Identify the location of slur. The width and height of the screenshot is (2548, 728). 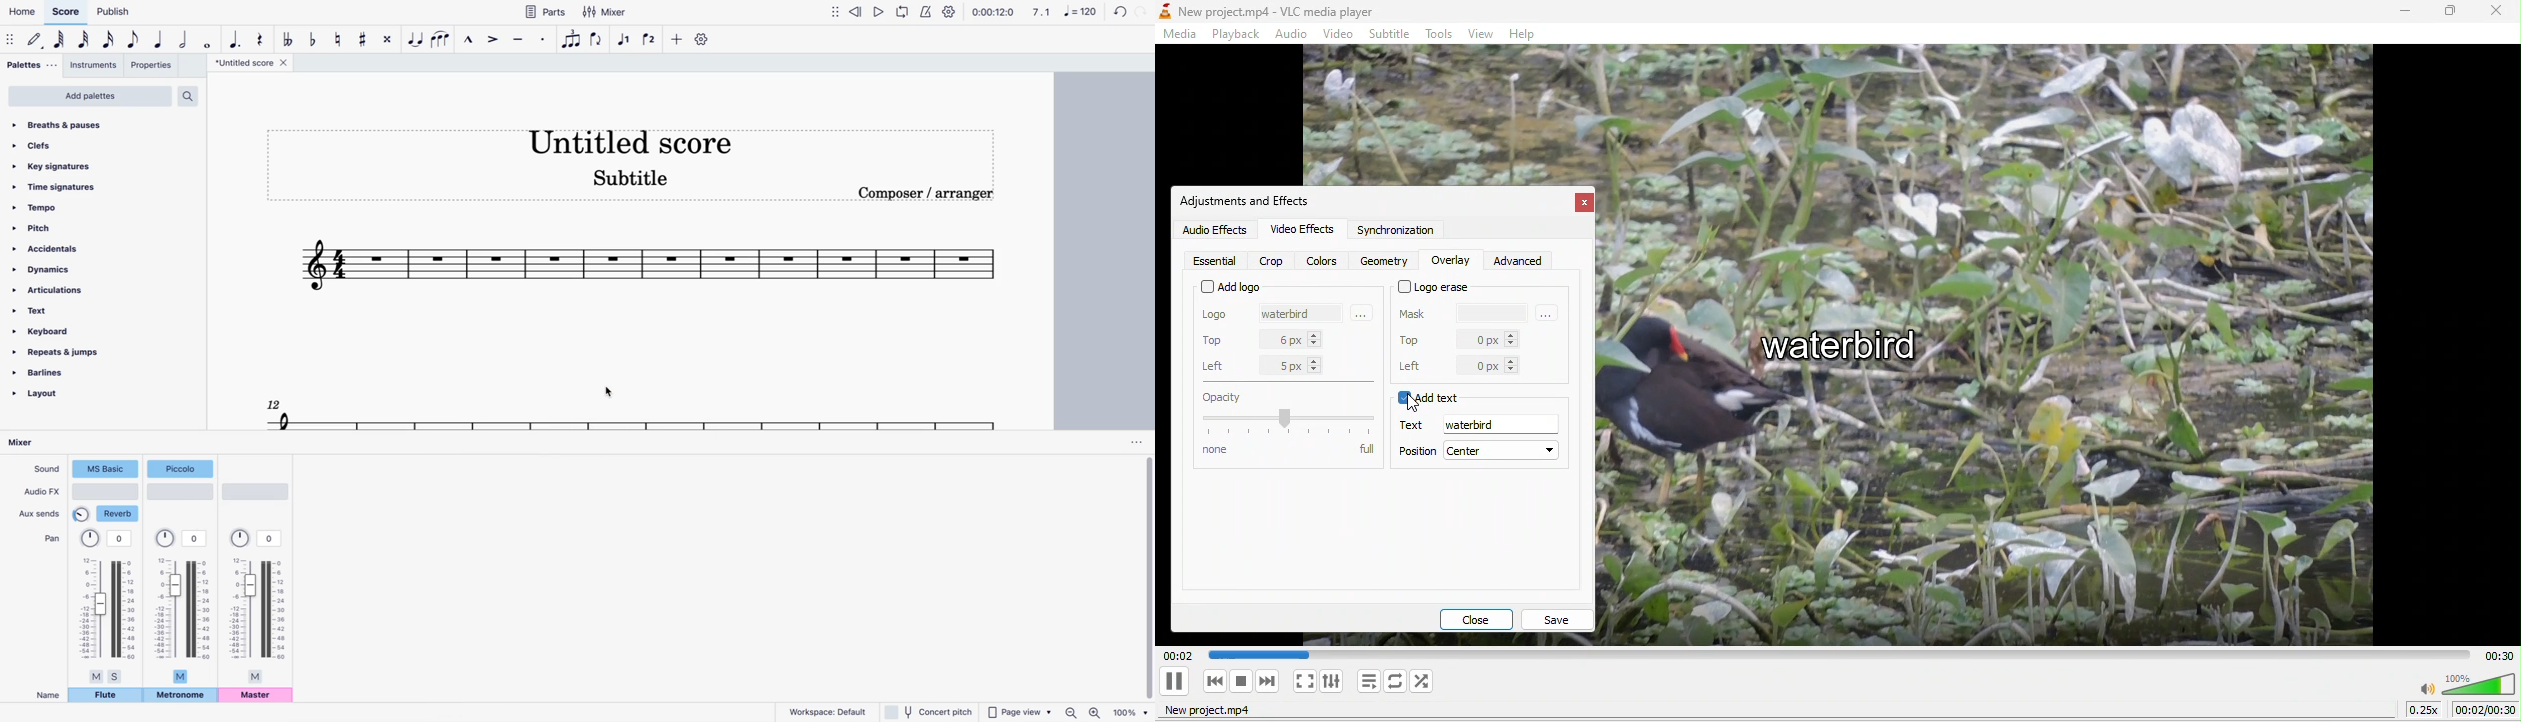
(444, 40).